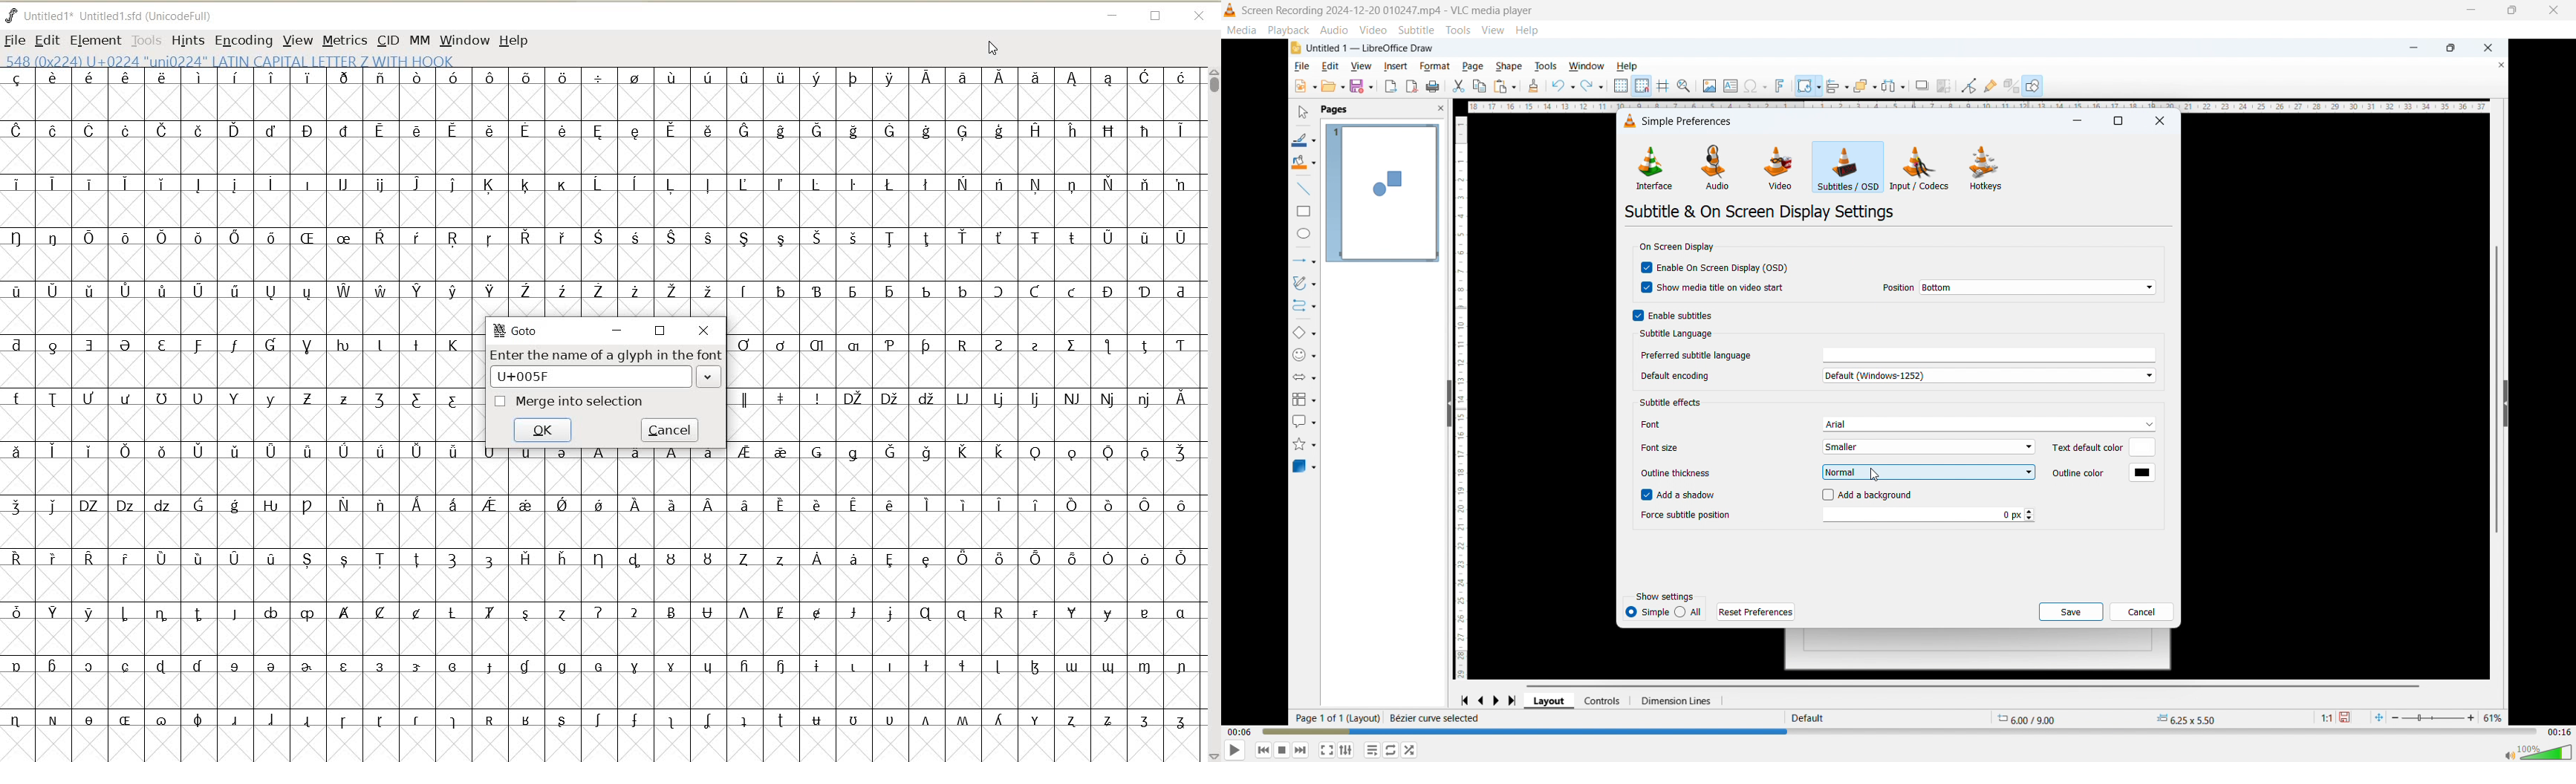 This screenshot has height=784, width=2576. I want to click on Audio , so click(1716, 167).